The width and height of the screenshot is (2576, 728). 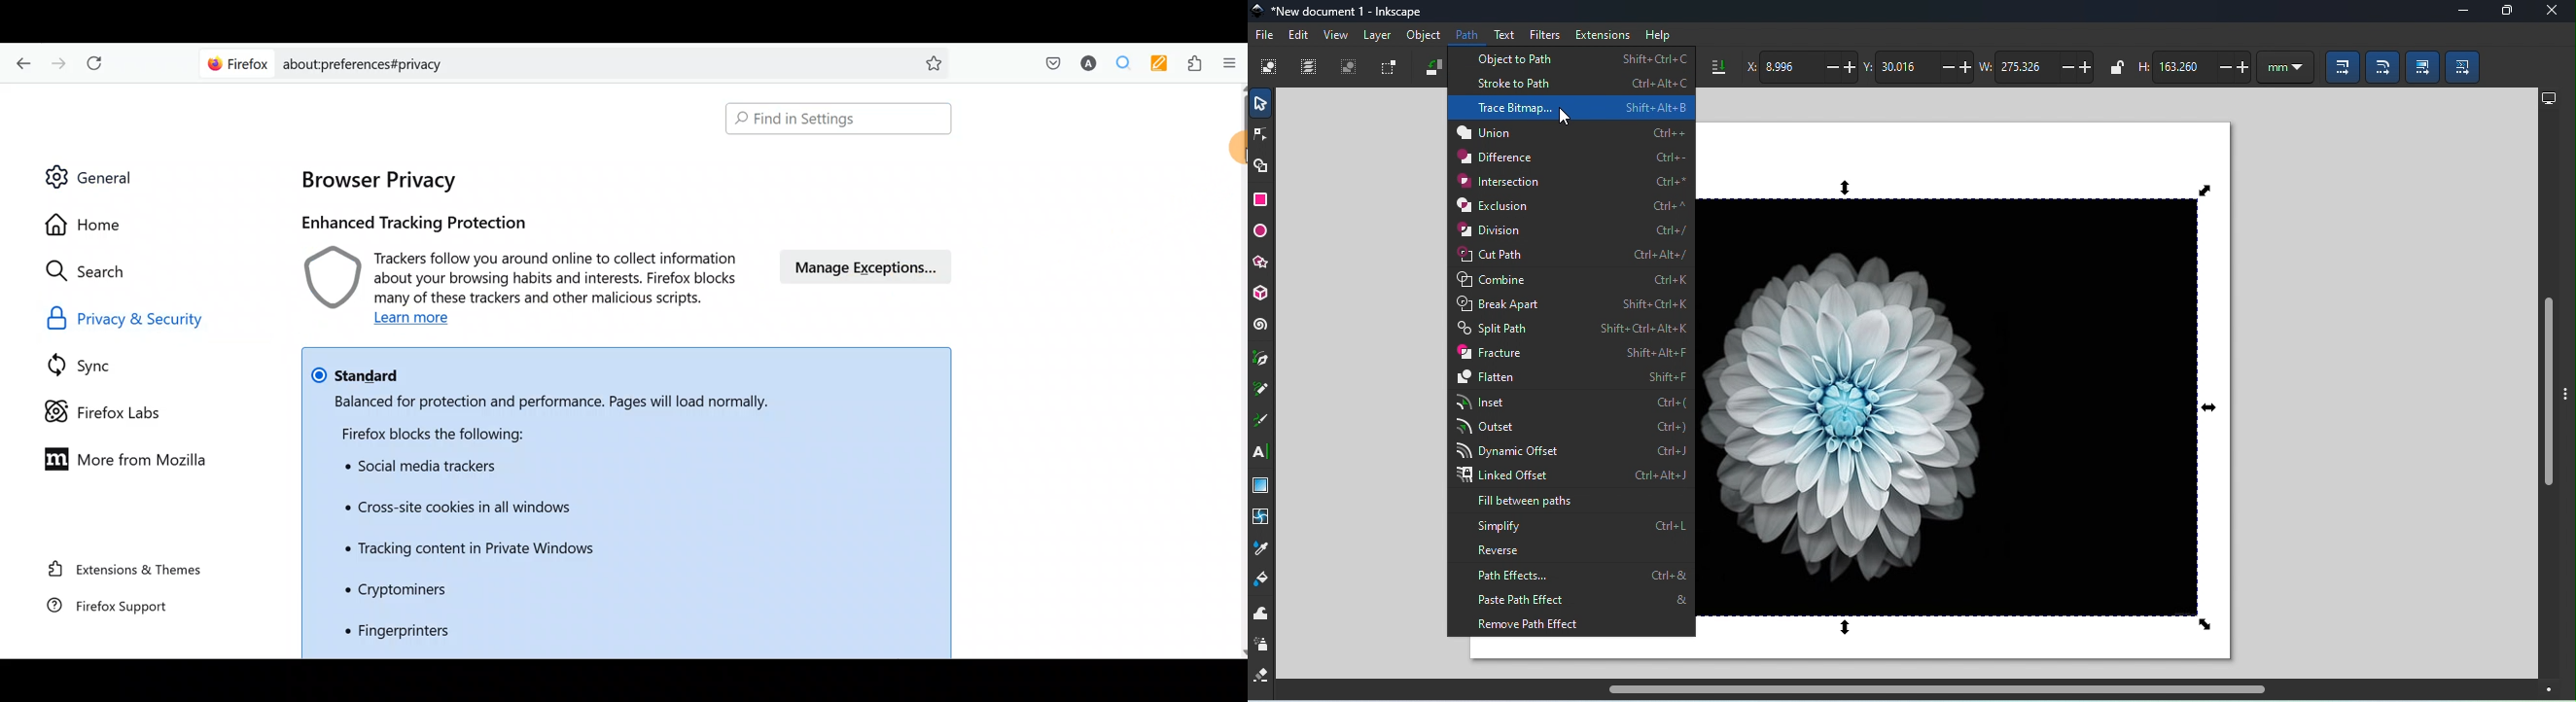 I want to click on Path effects, so click(x=1578, y=578).